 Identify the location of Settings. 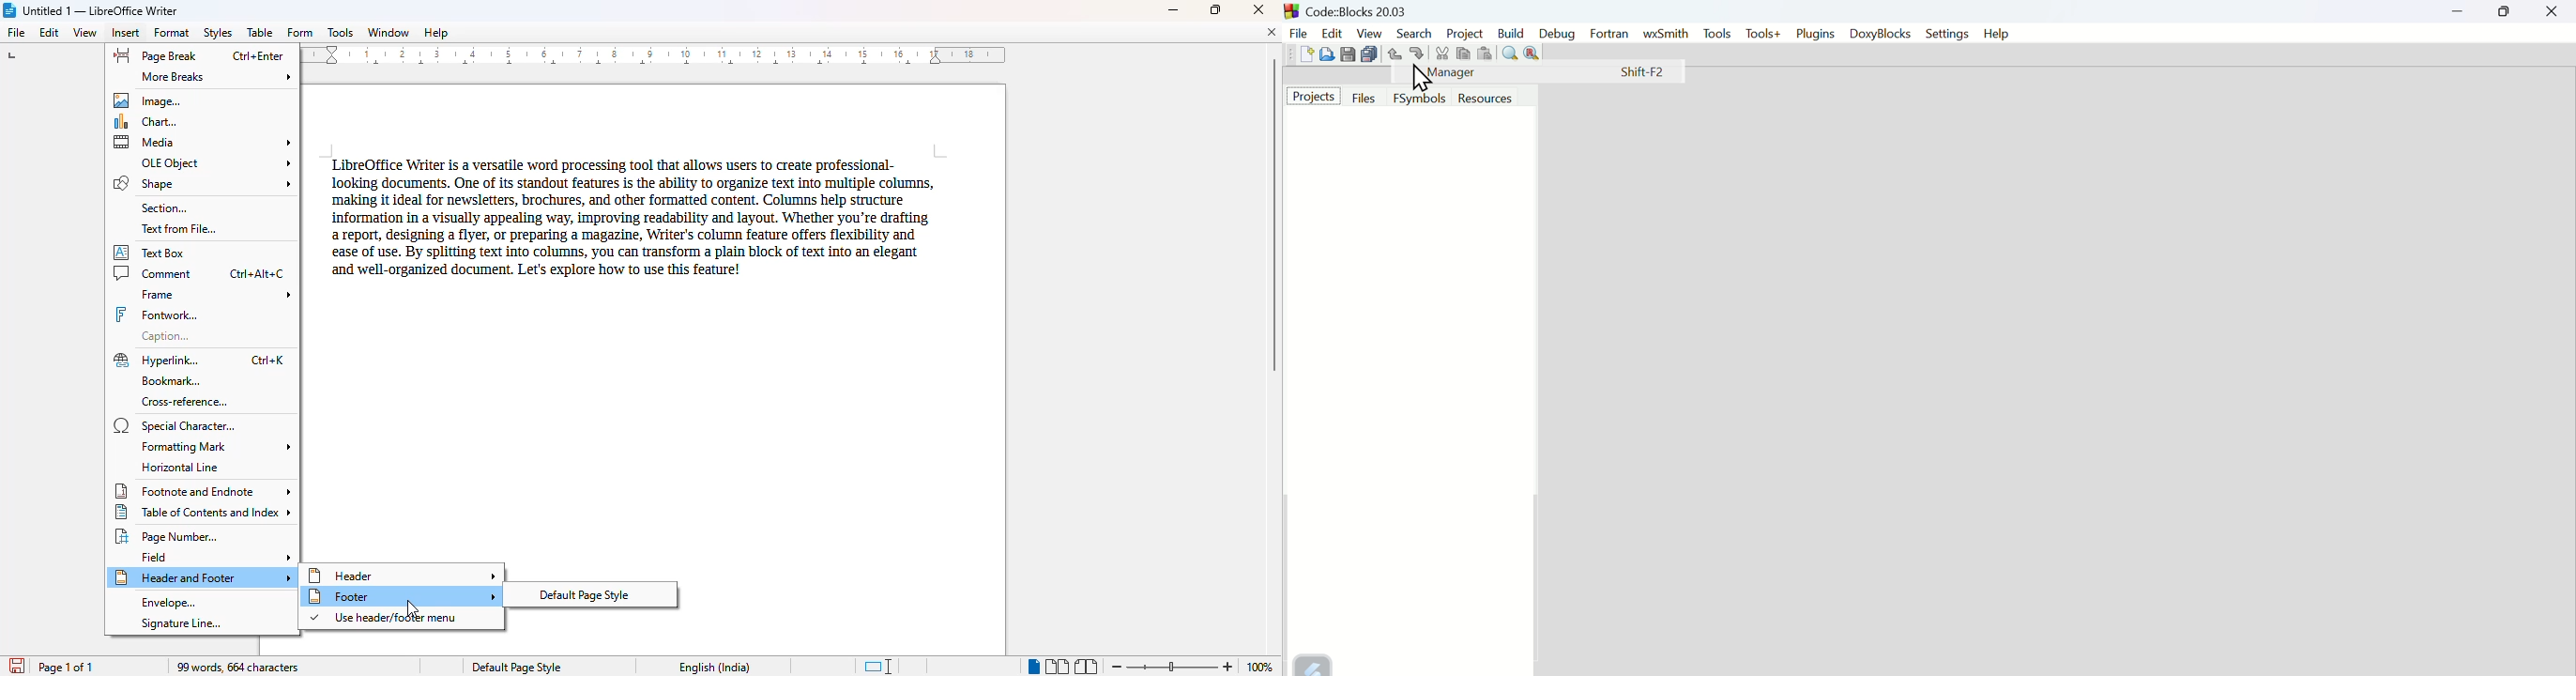
(1947, 33).